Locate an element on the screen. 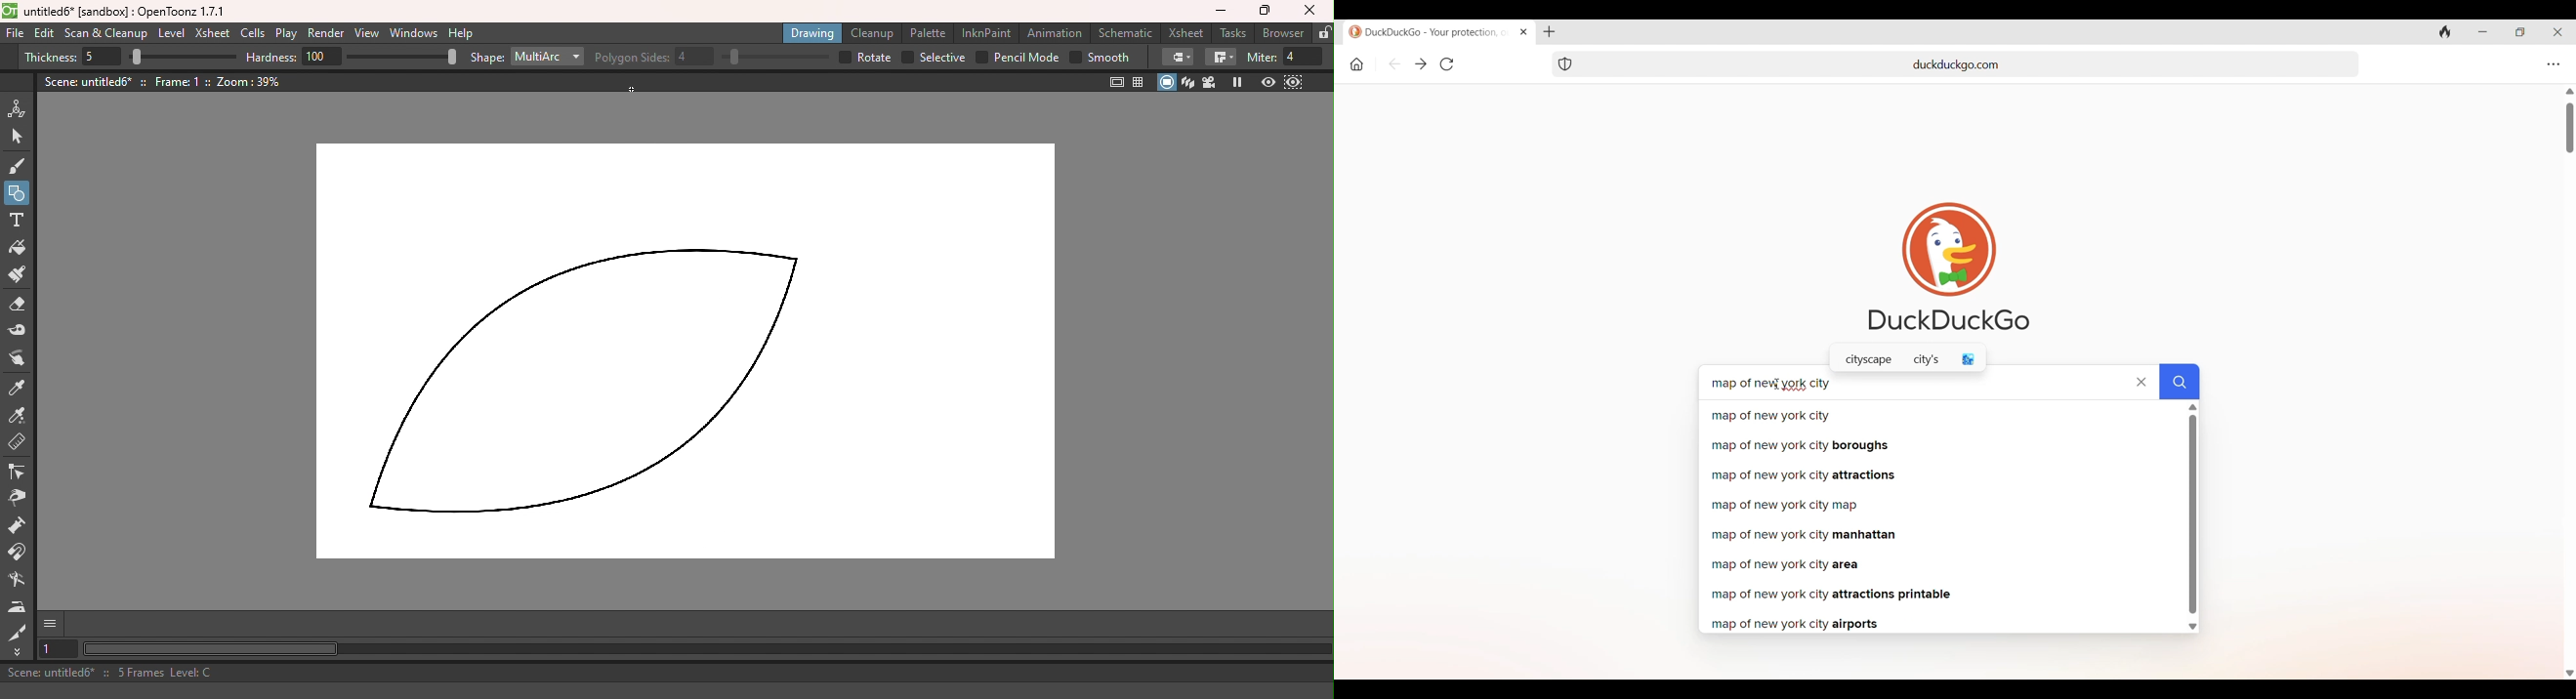 The image size is (2576, 700). InknPaint is located at coordinates (986, 33).